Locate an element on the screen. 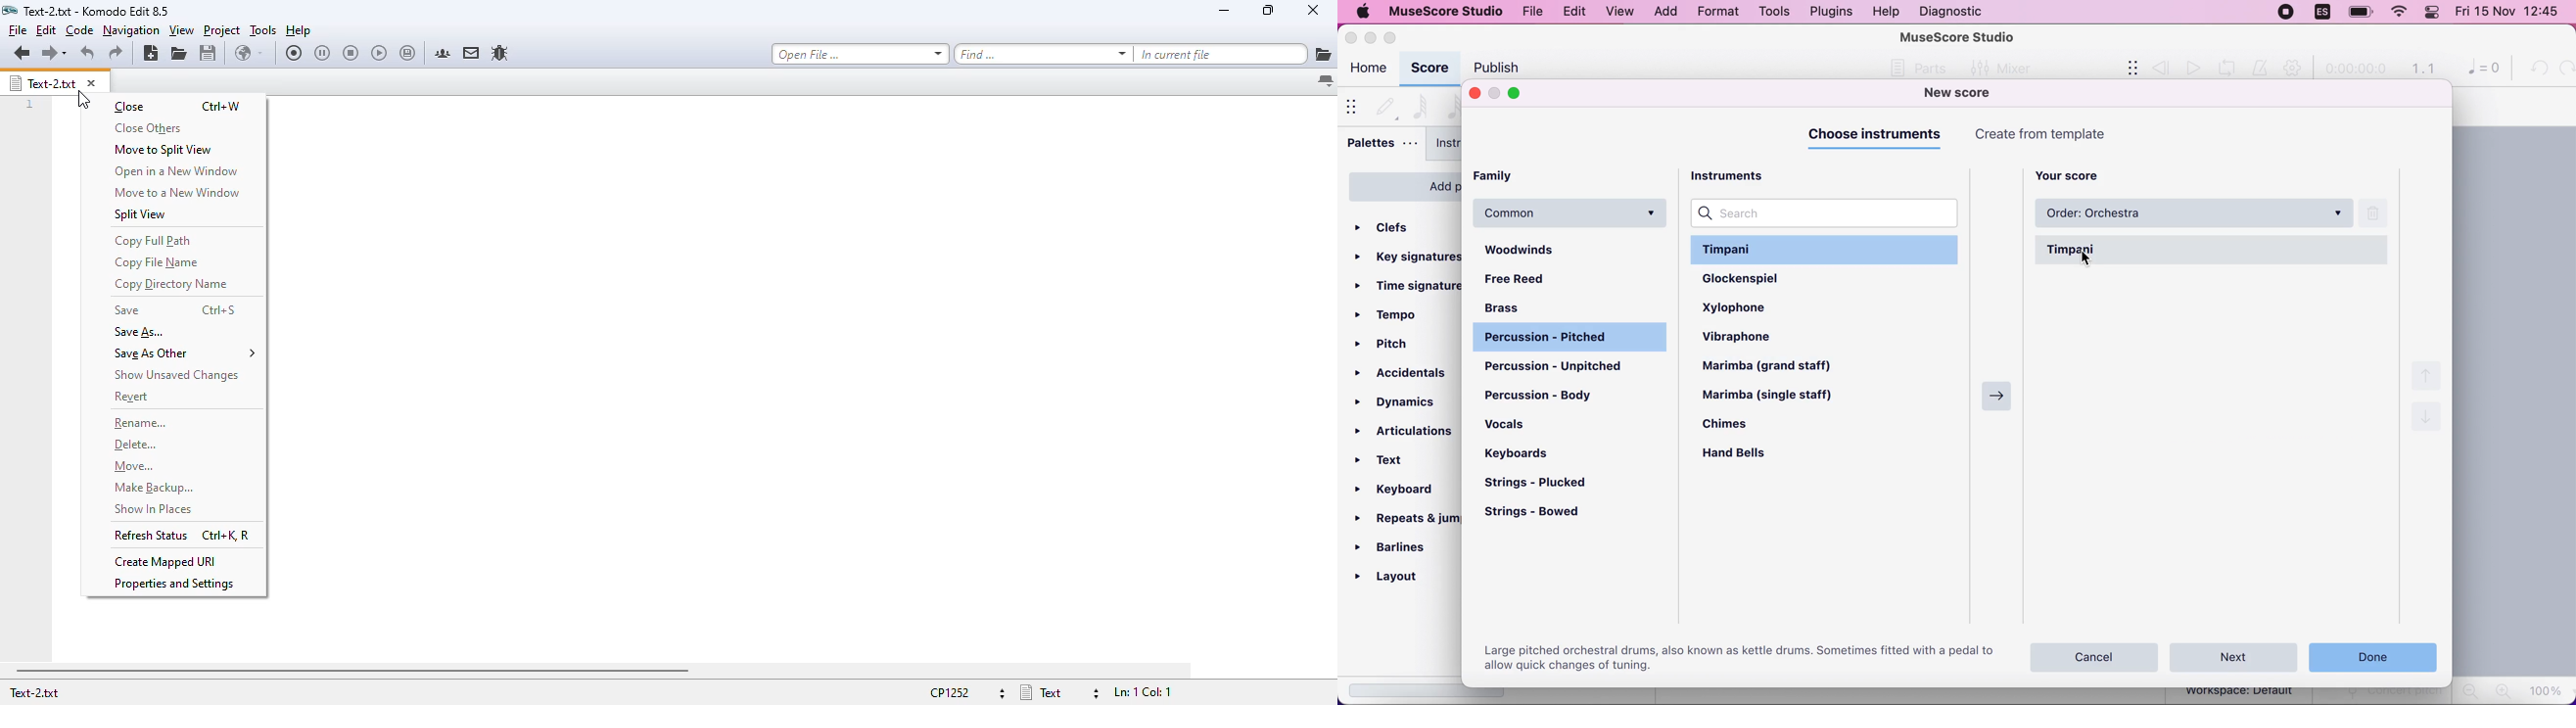  copy file name is located at coordinates (158, 262).